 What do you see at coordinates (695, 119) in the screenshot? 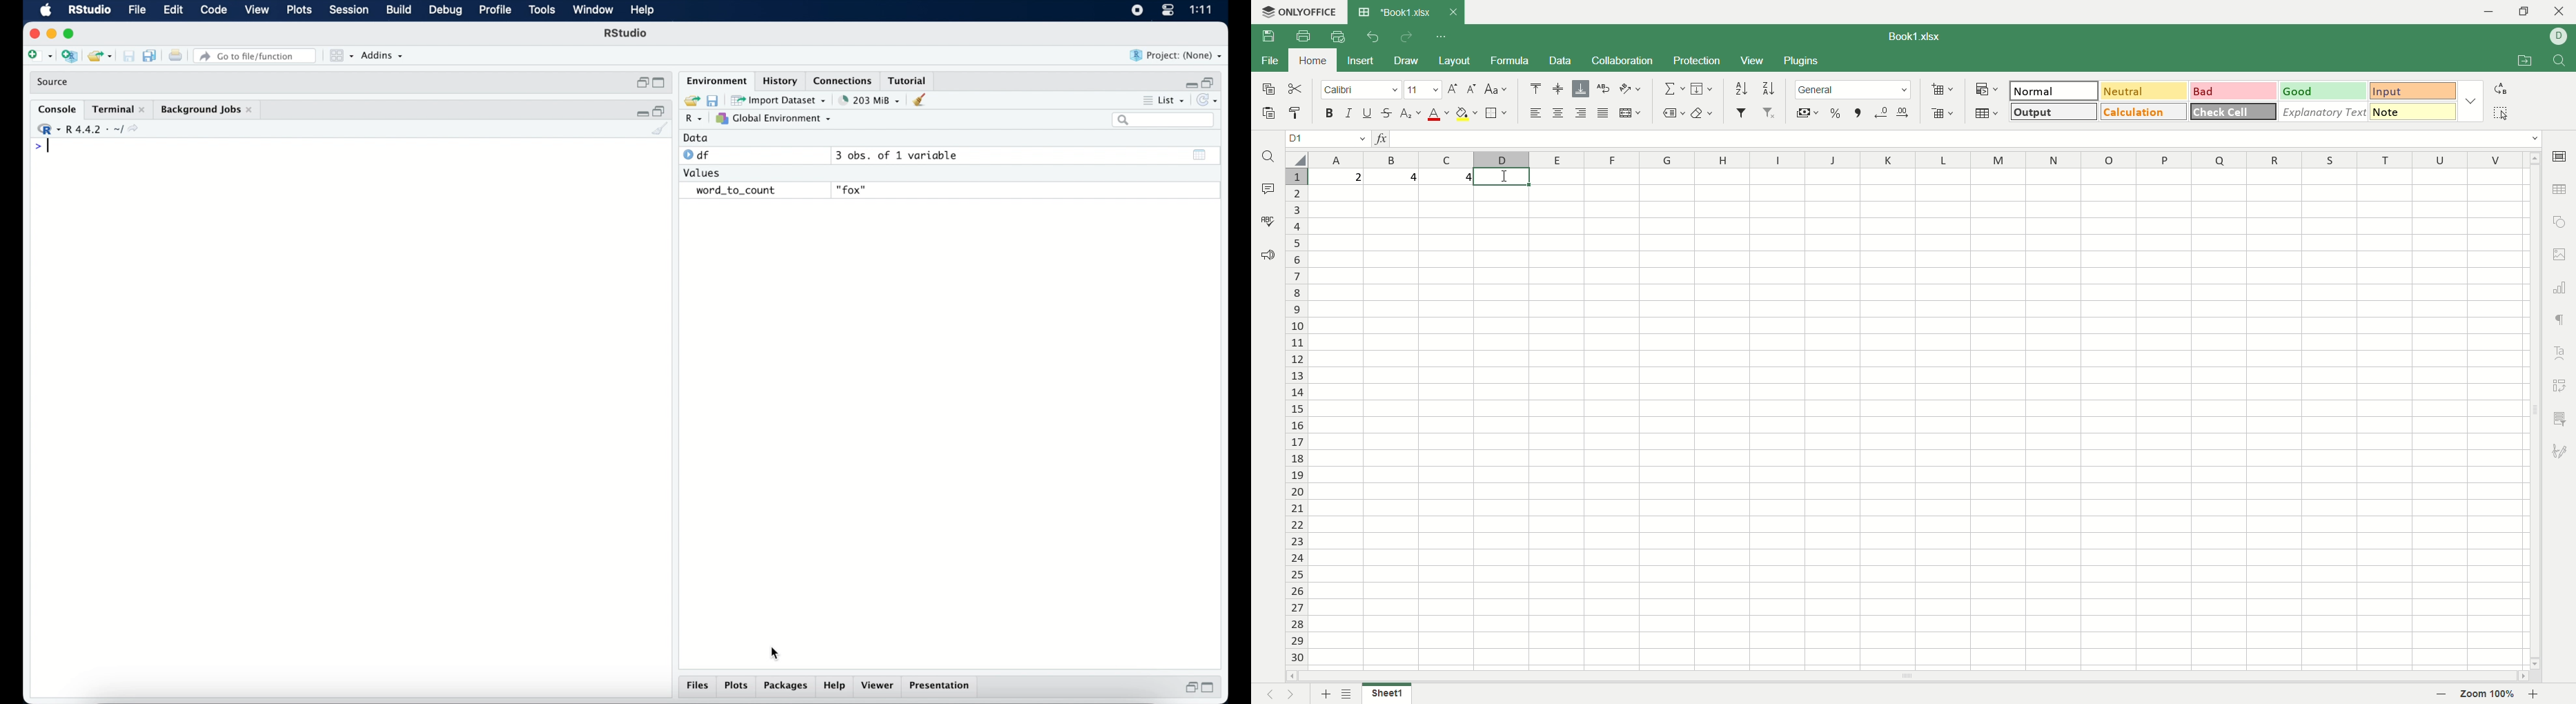
I see `R` at bounding box center [695, 119].